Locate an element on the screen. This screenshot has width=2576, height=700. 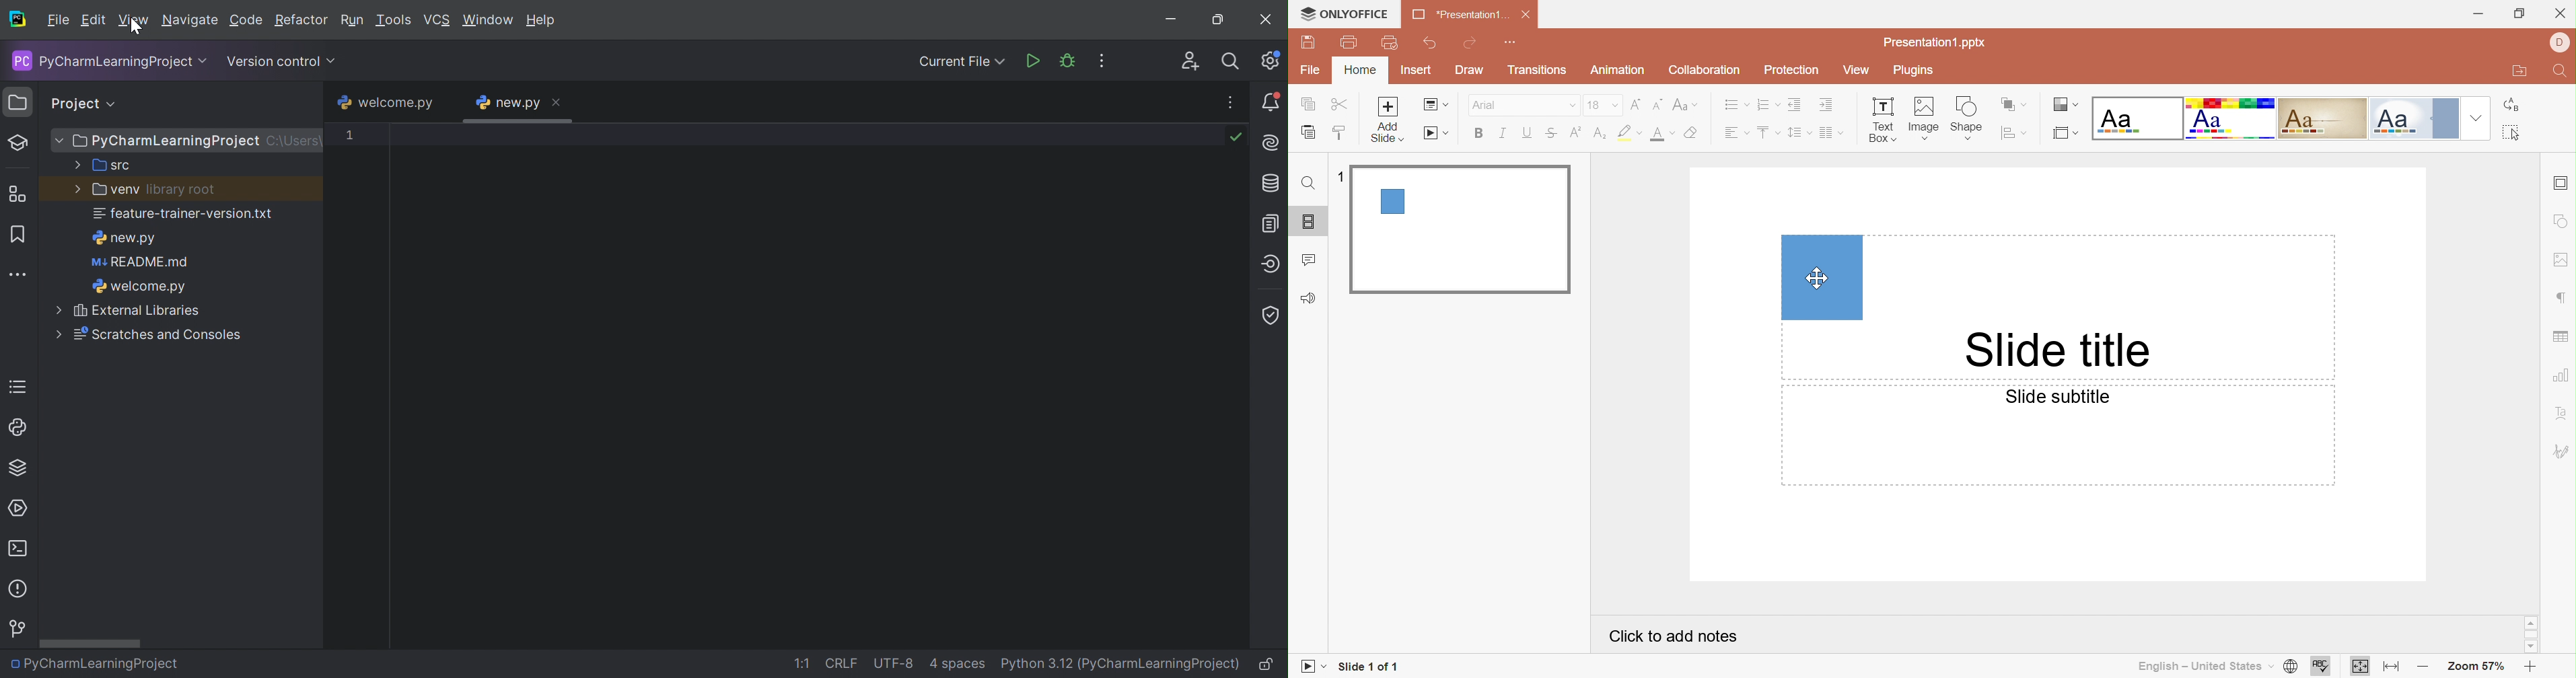
Paste is located at coordinates (1308, 132).